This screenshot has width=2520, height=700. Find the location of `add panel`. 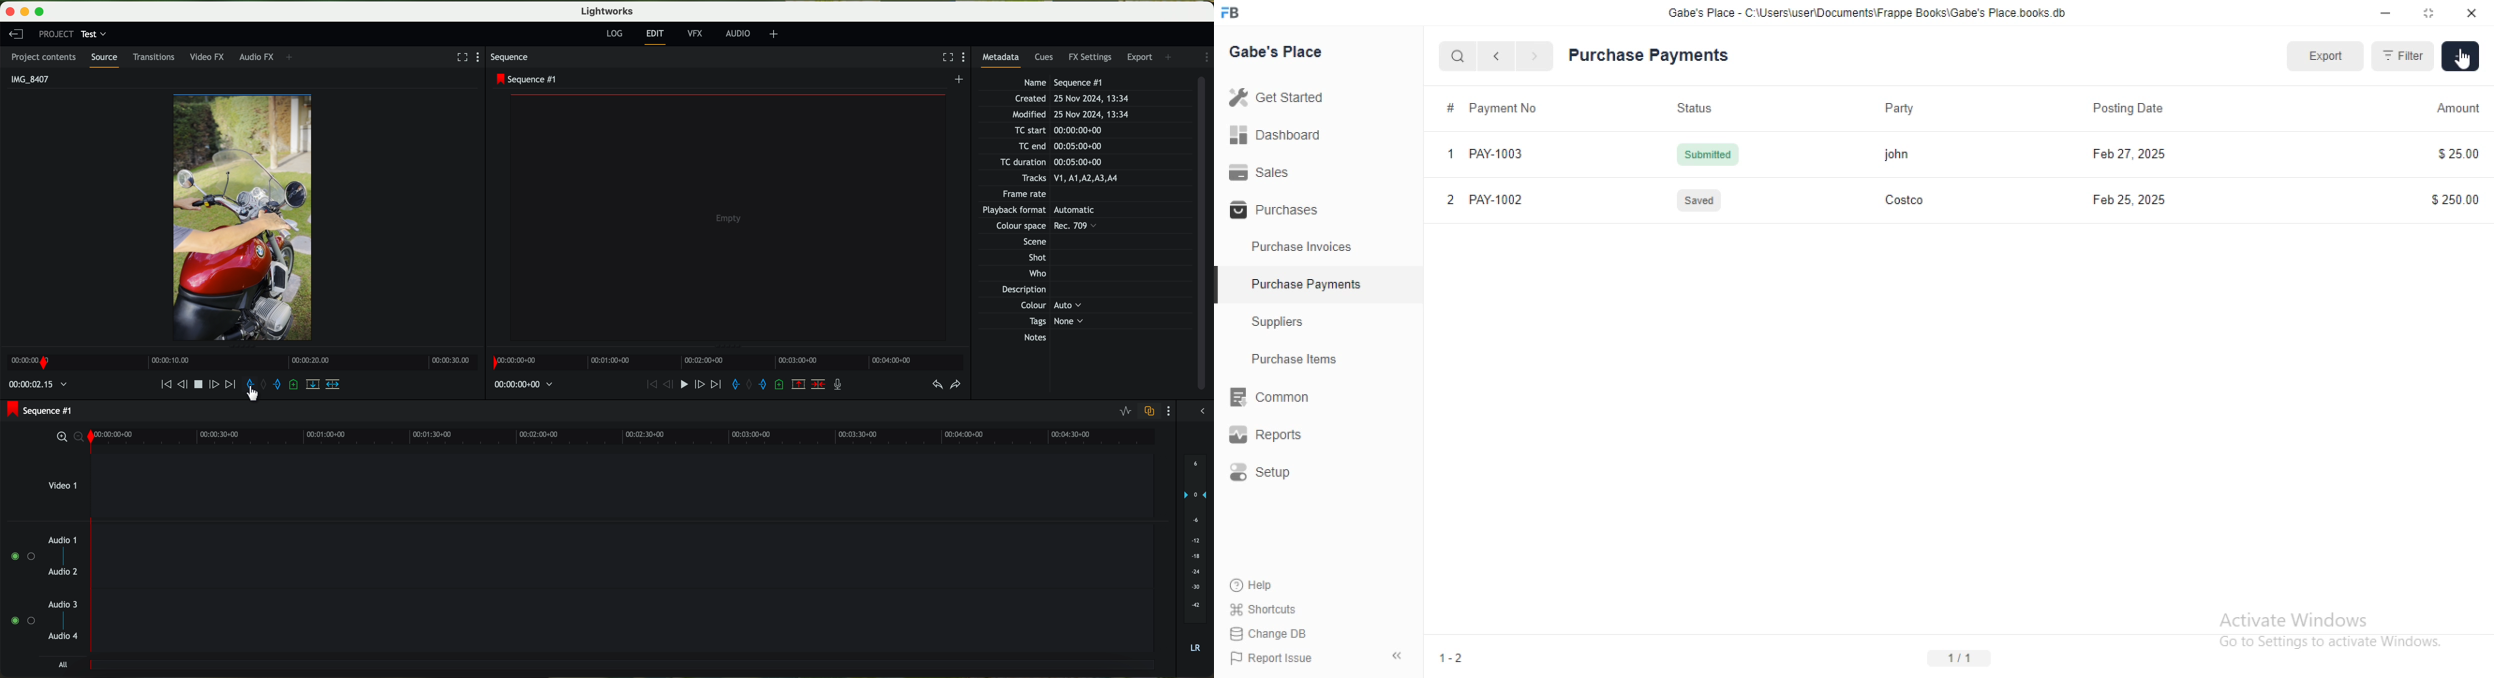

add panel is located at coordinates (1170, 56).